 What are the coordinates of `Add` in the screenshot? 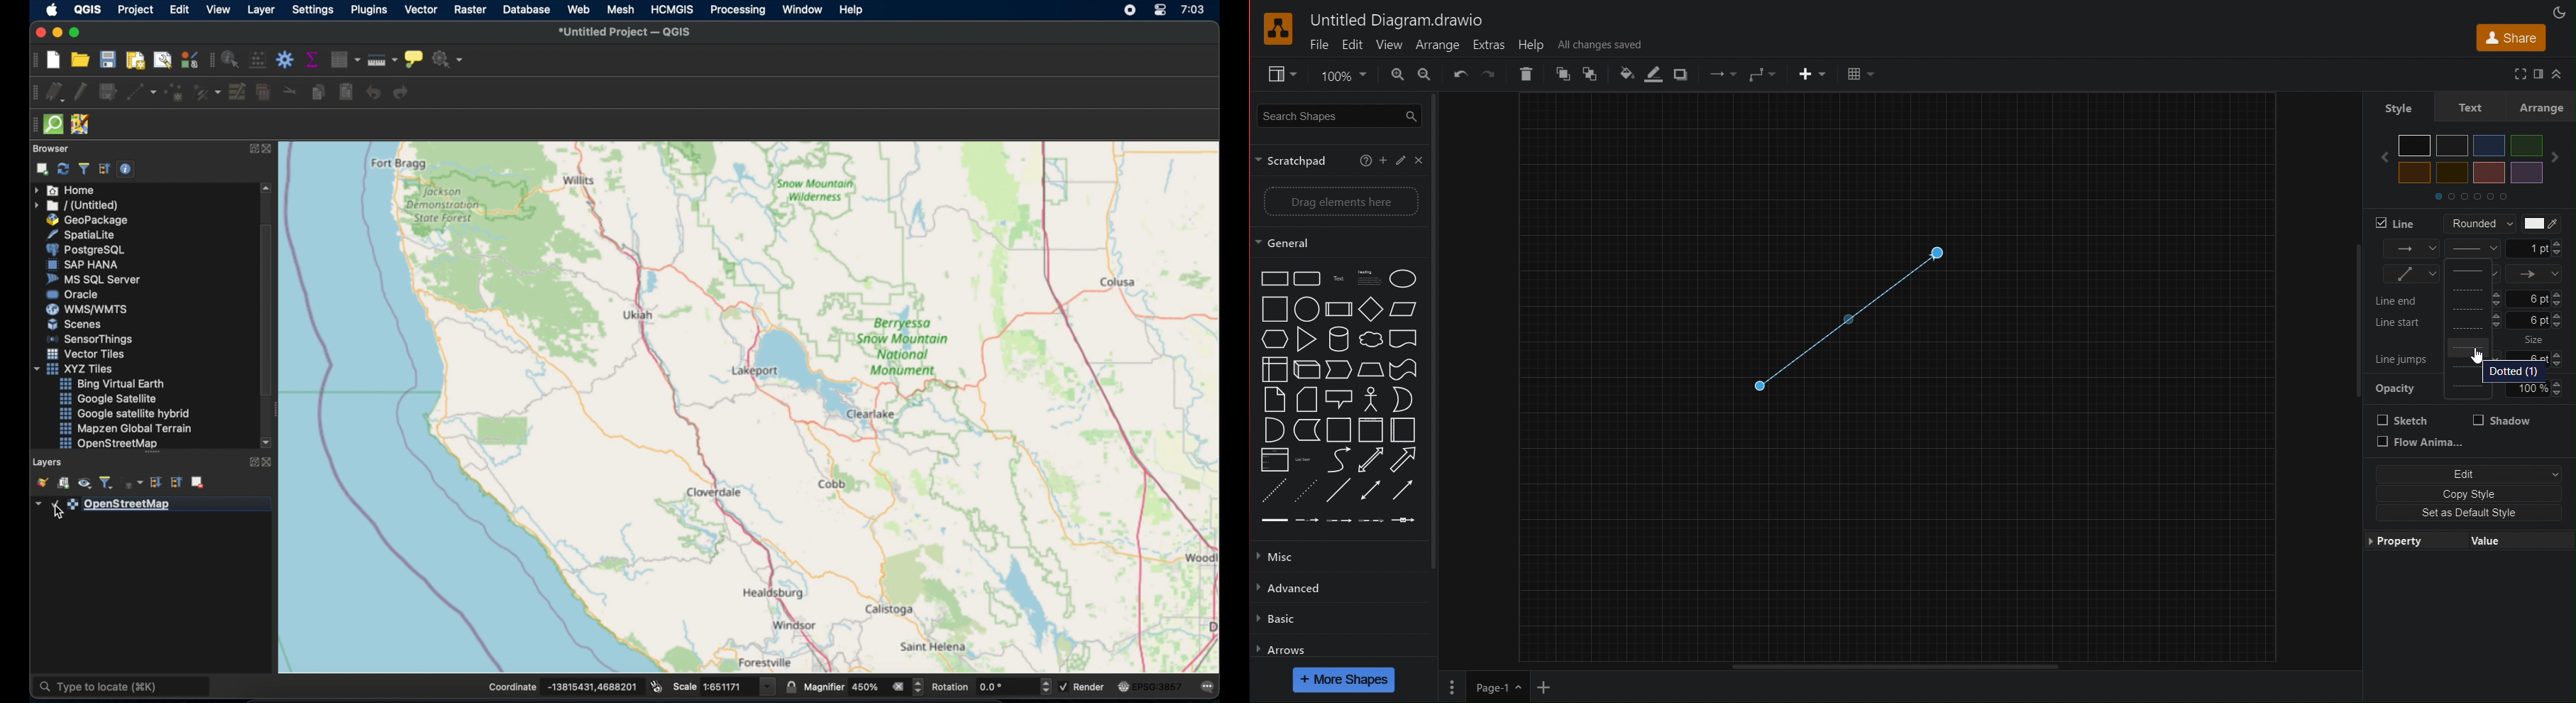 It's located at (1383, 159).